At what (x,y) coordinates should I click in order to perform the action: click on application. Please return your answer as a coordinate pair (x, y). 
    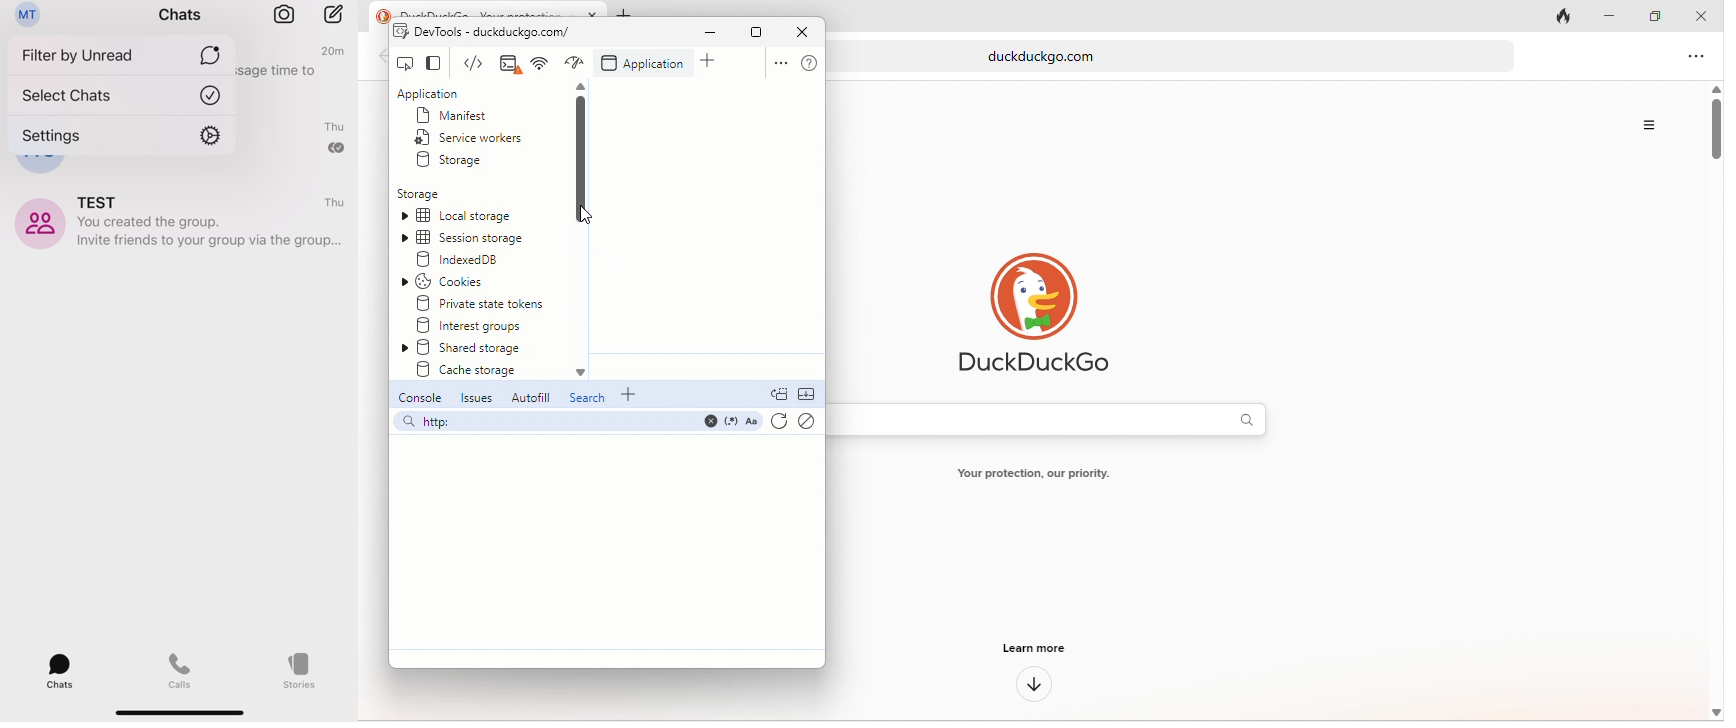
    Looking at the image, I should click on (644, 64).